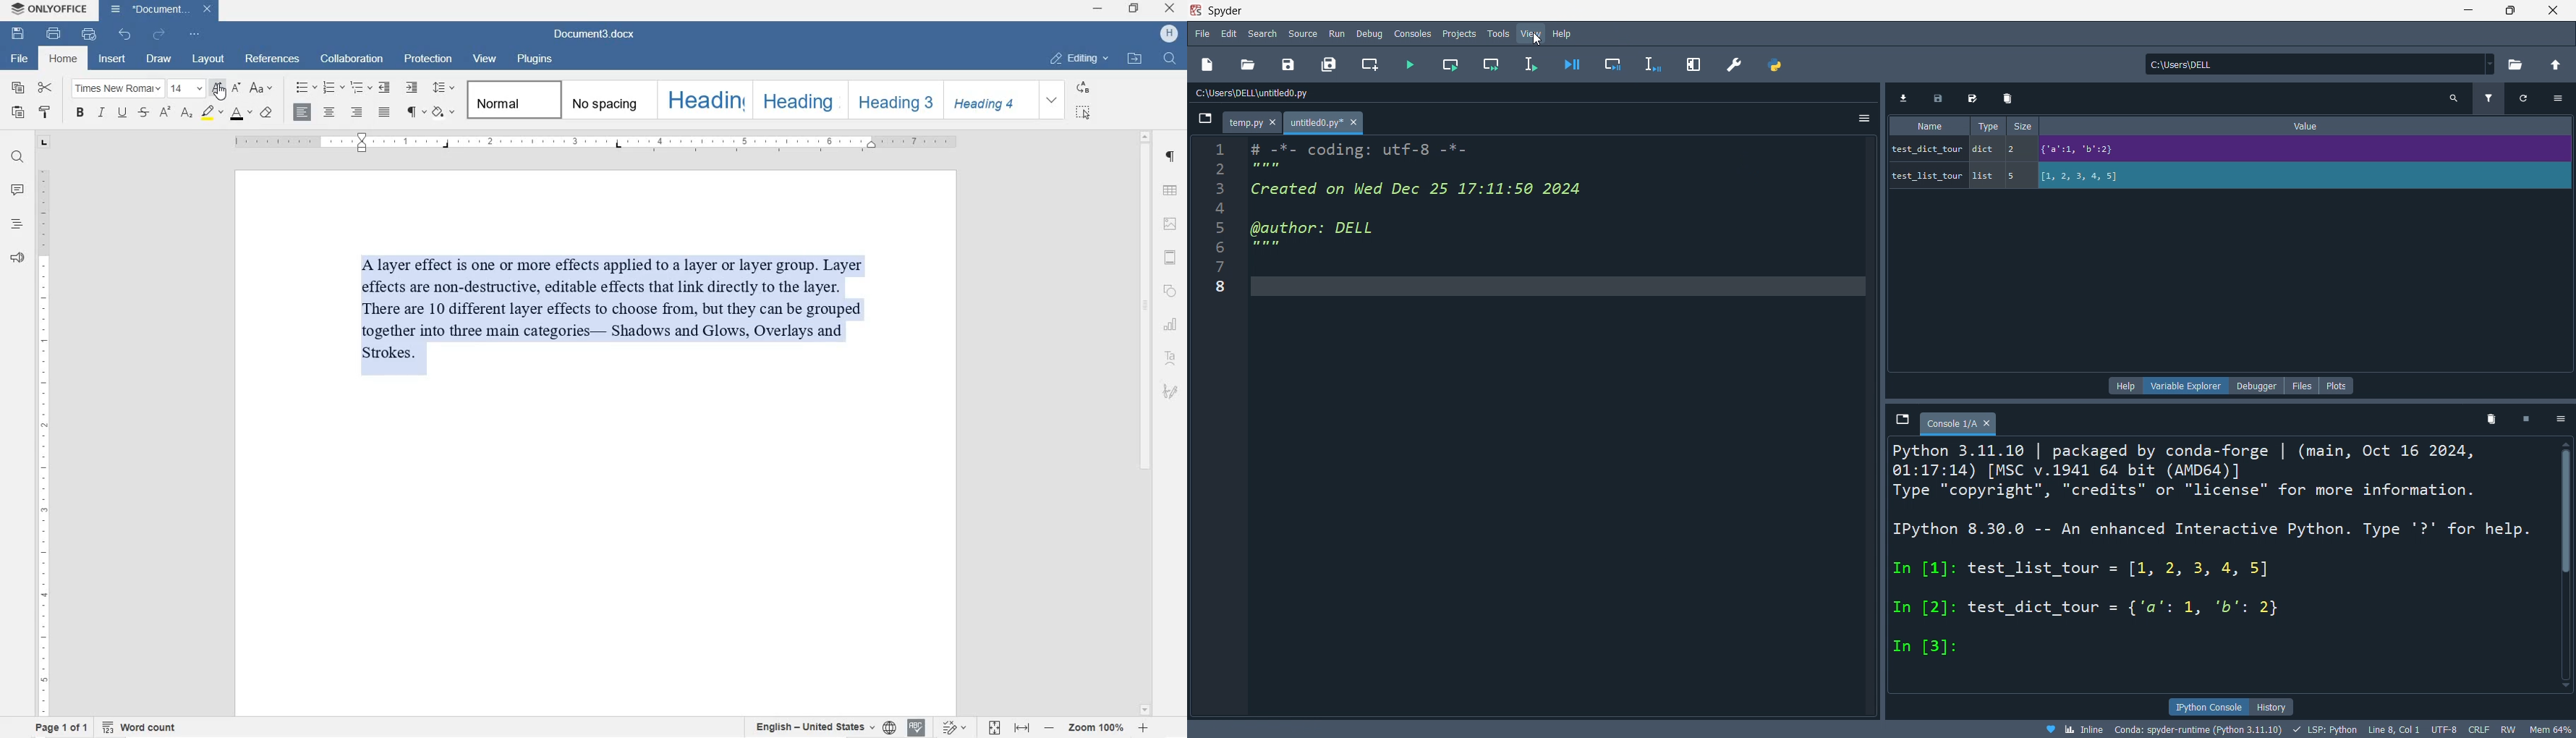 The image size is (2576, 756). I want to click on Line number, so click(1219, 223).